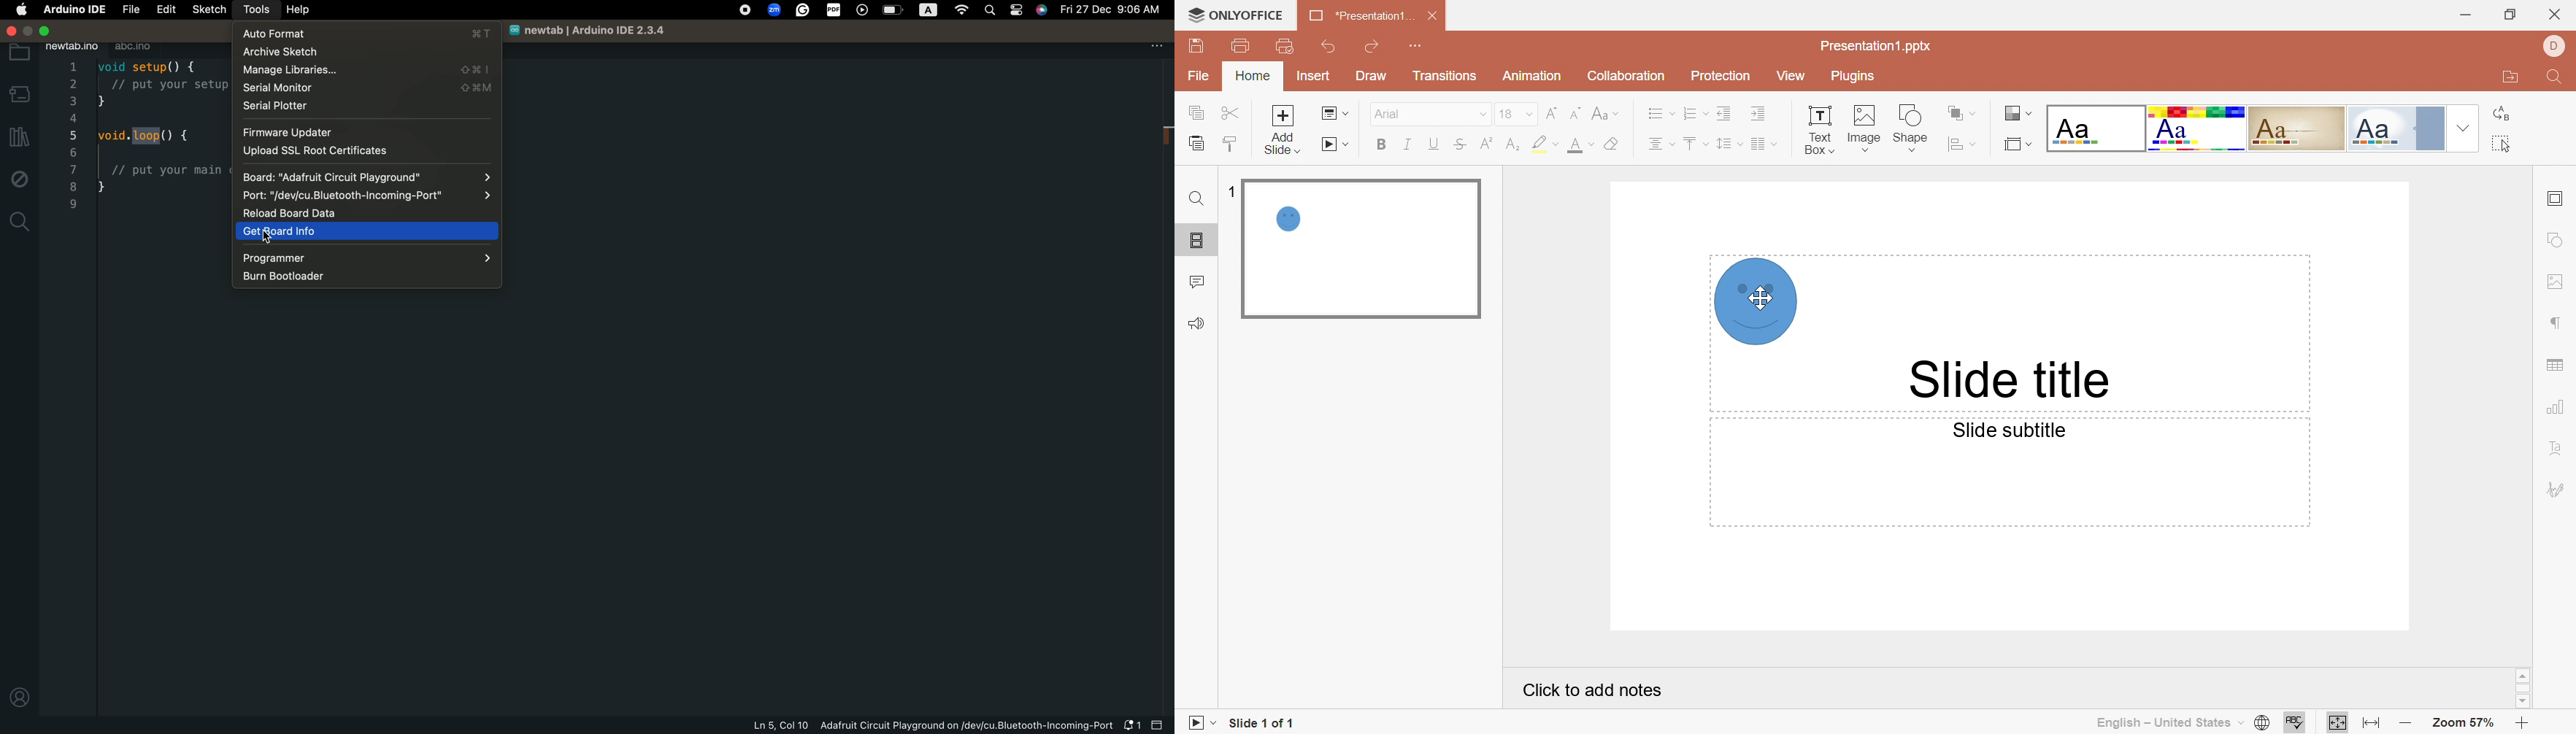 The image size is (2576, 756). Describe the element at coordinates (1254, 75) in the screenshot. I see `Home` at that location.